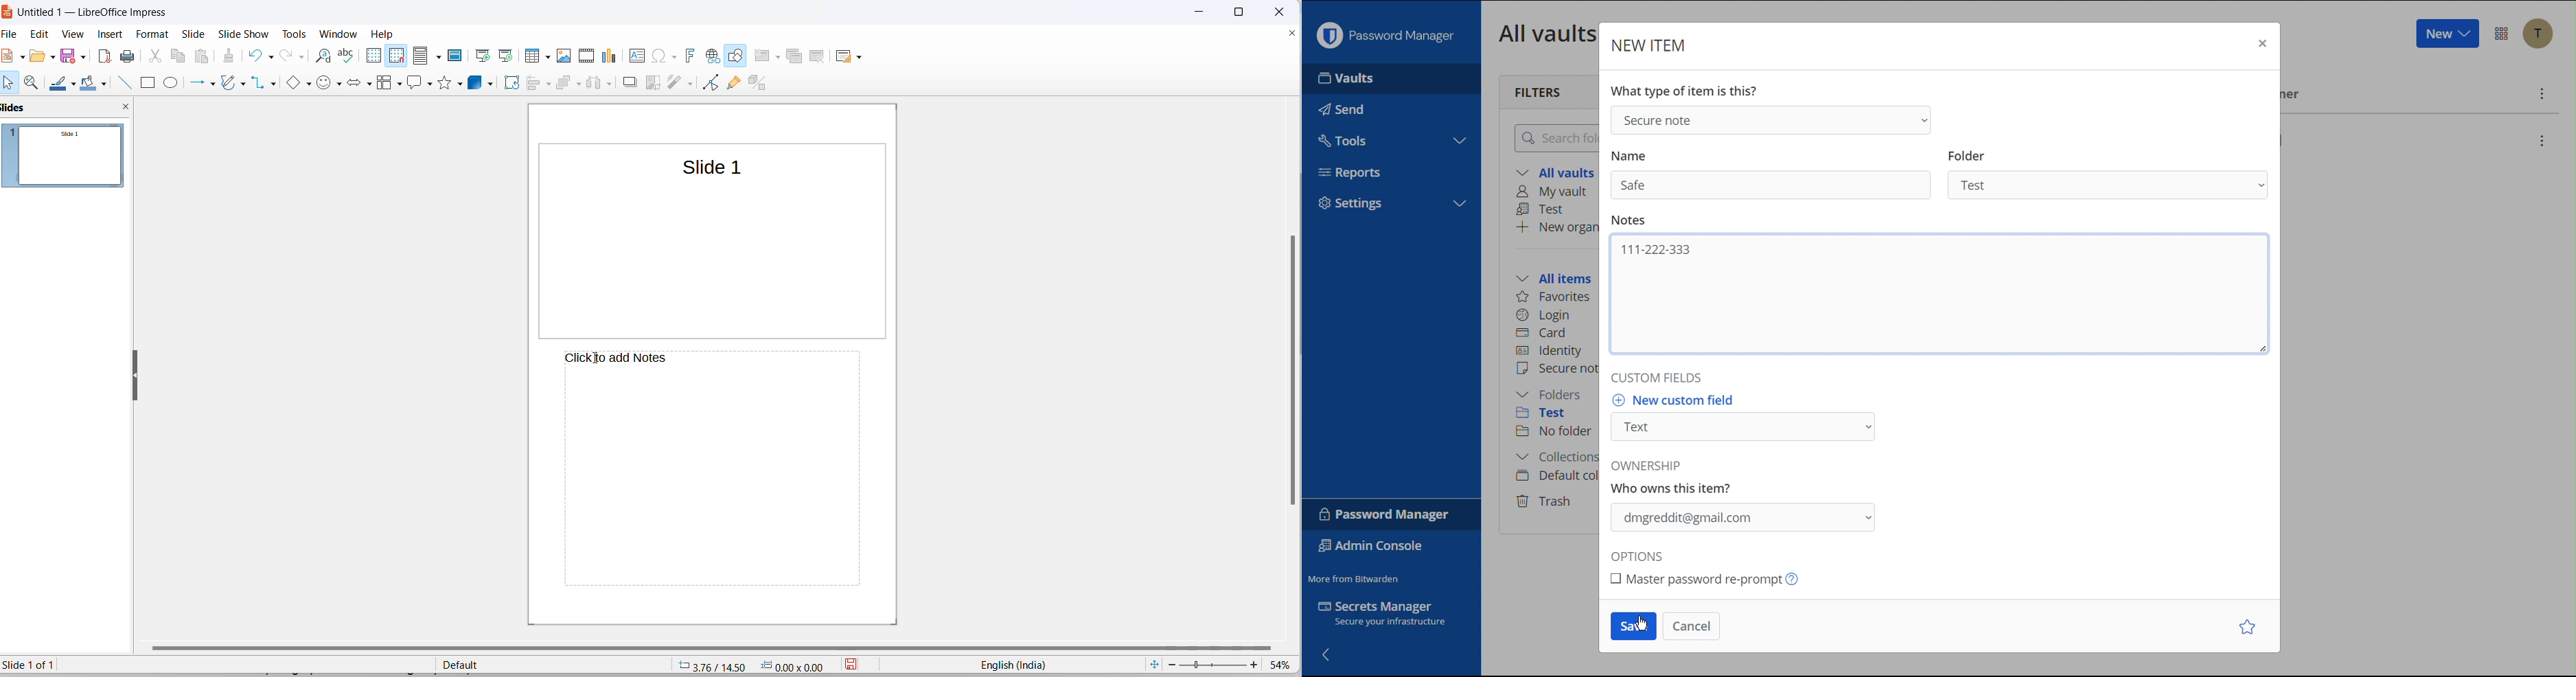  I want to click on file, so click(10, 56).